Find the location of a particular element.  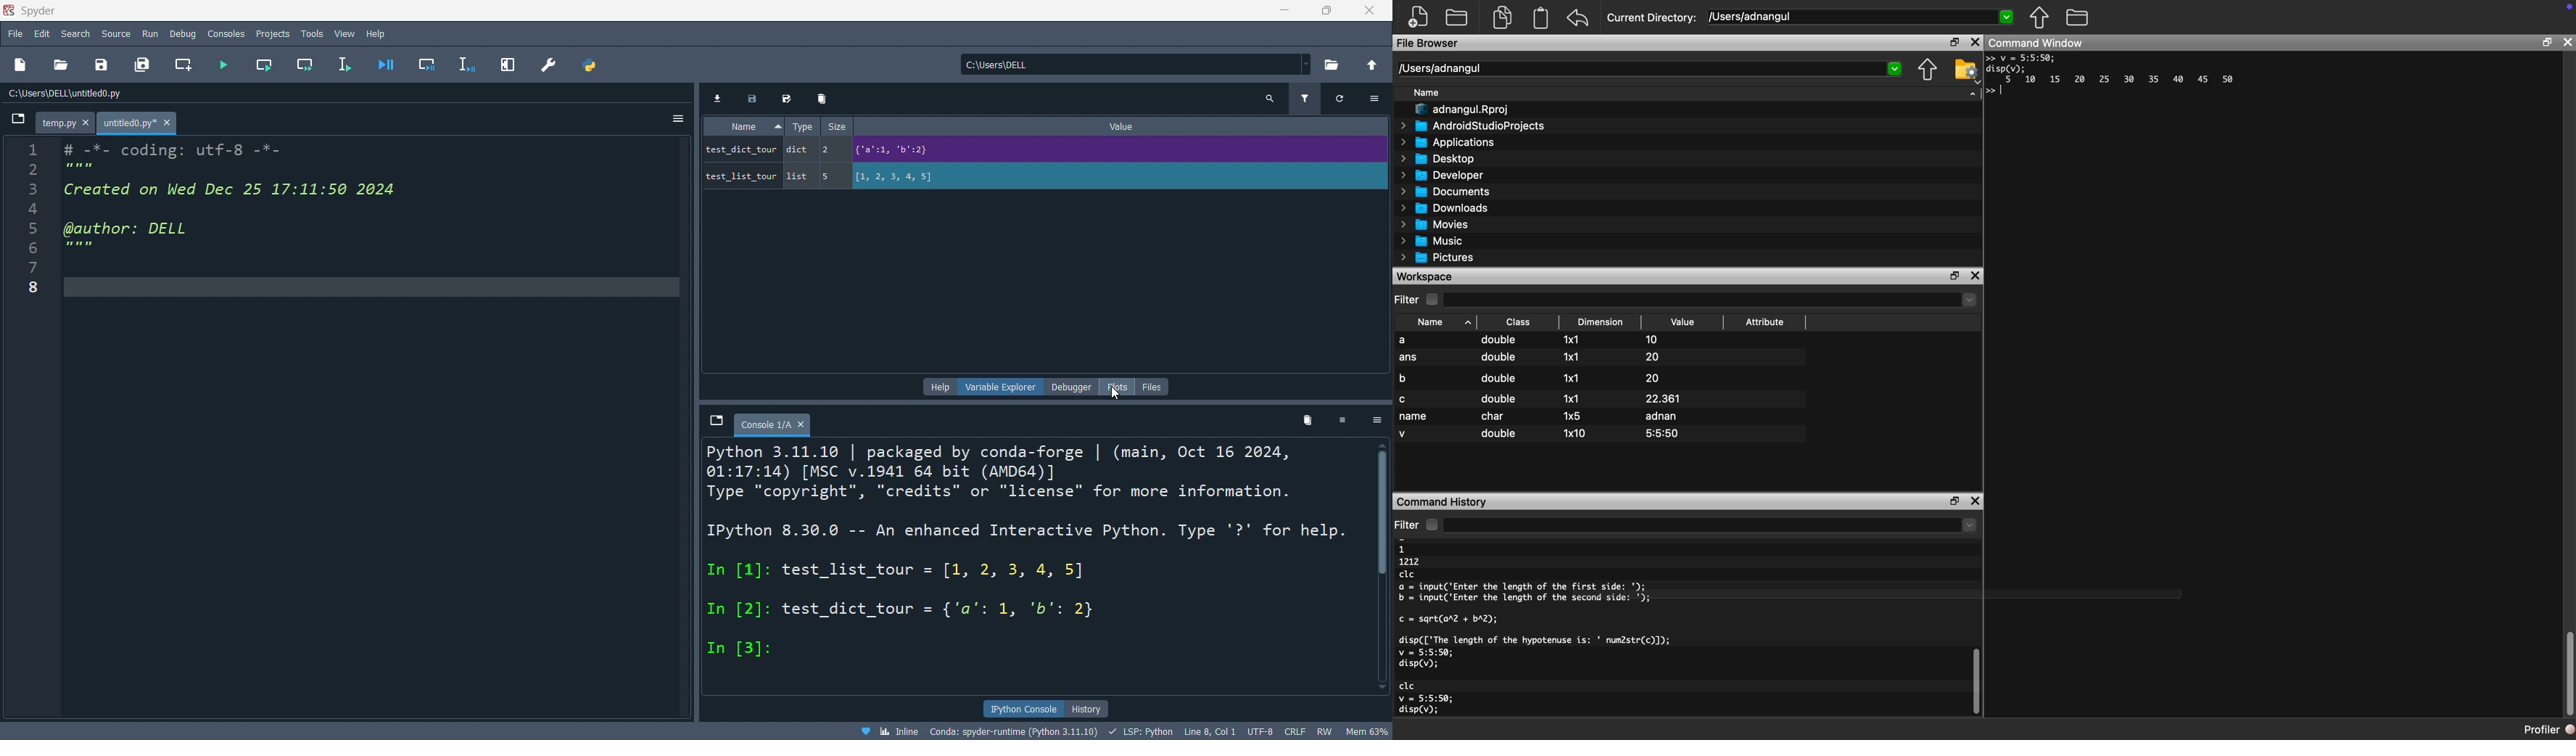

Name is located at coordinates (1425, 92).